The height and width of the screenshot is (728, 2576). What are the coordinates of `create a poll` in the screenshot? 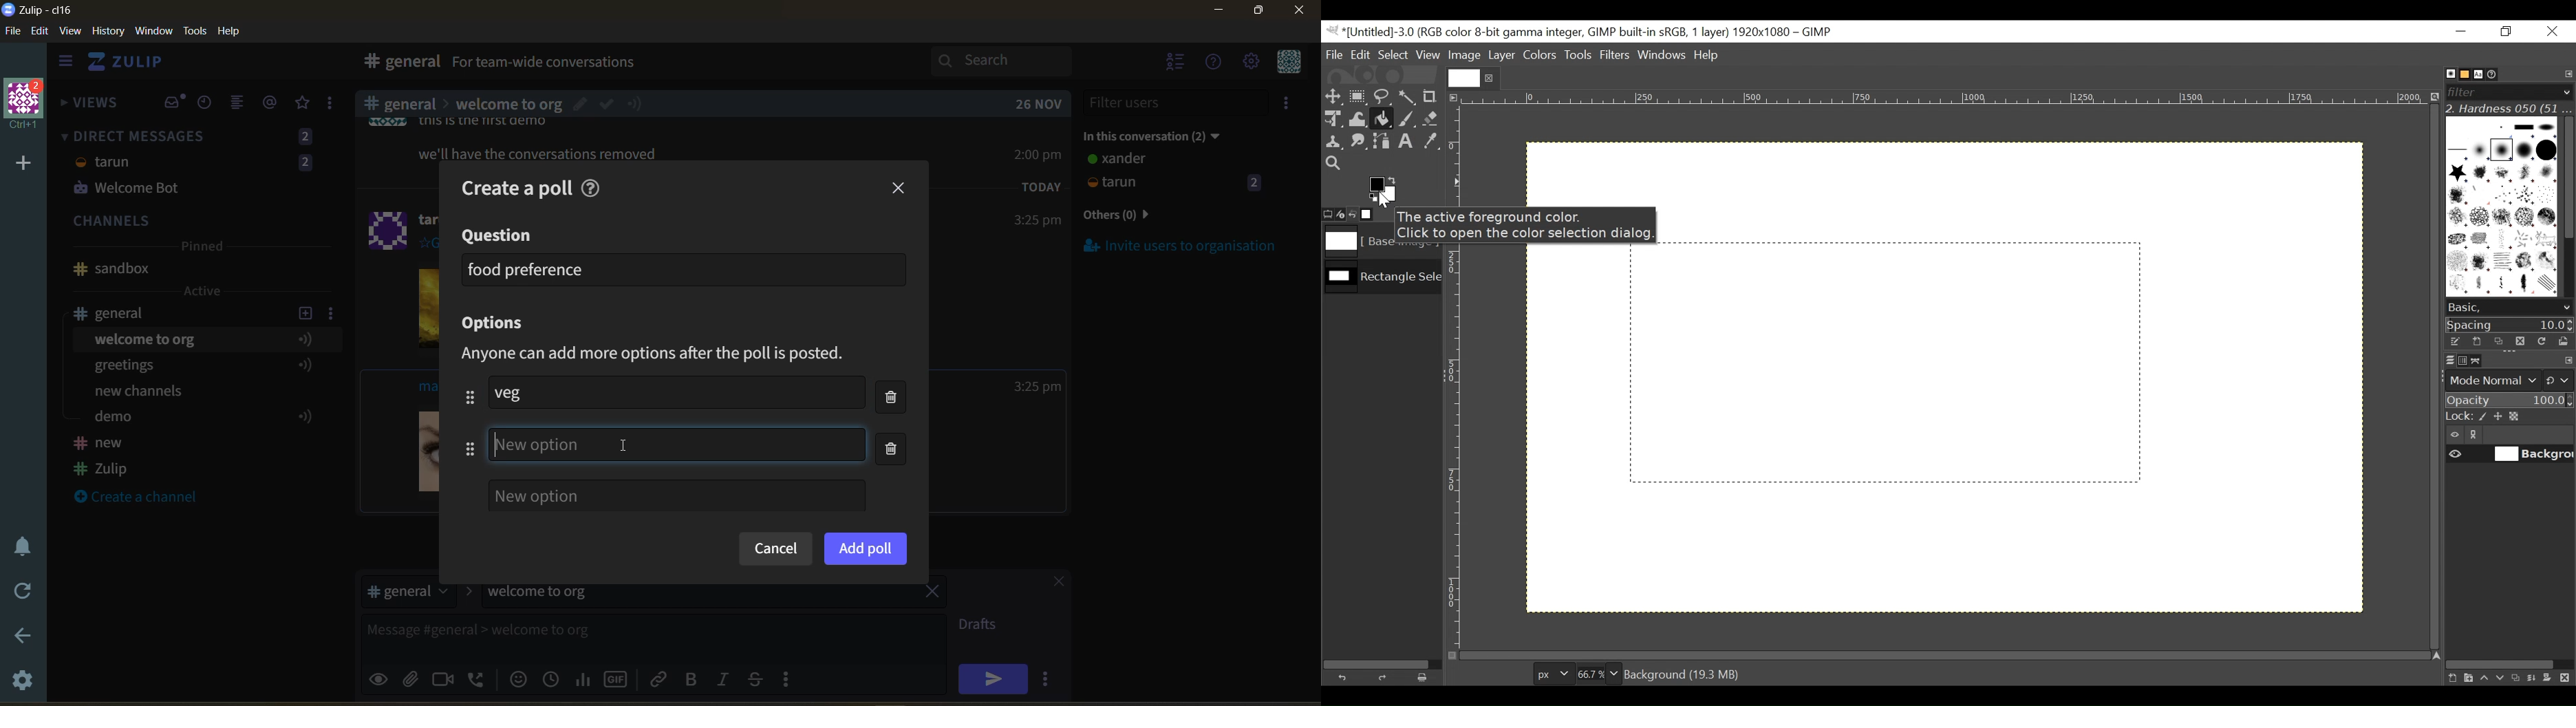 It's located at (511, 186).